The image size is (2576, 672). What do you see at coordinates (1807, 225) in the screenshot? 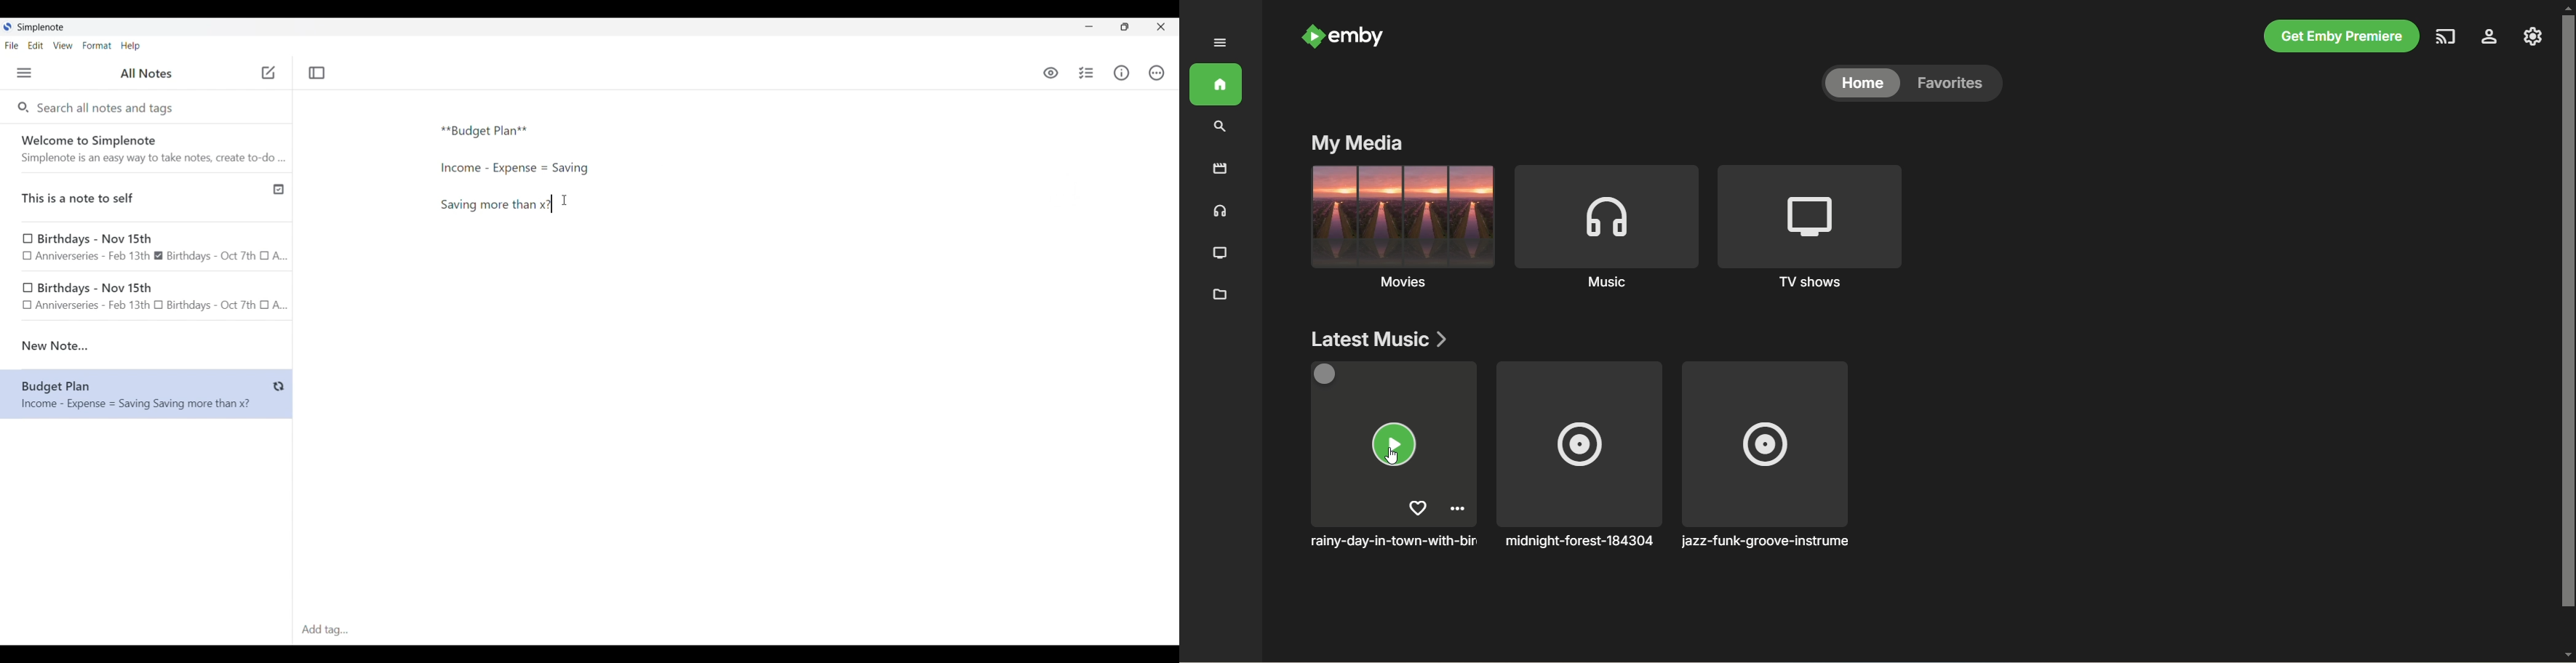
I see `TV shows` at bounding box center [1807, 225].